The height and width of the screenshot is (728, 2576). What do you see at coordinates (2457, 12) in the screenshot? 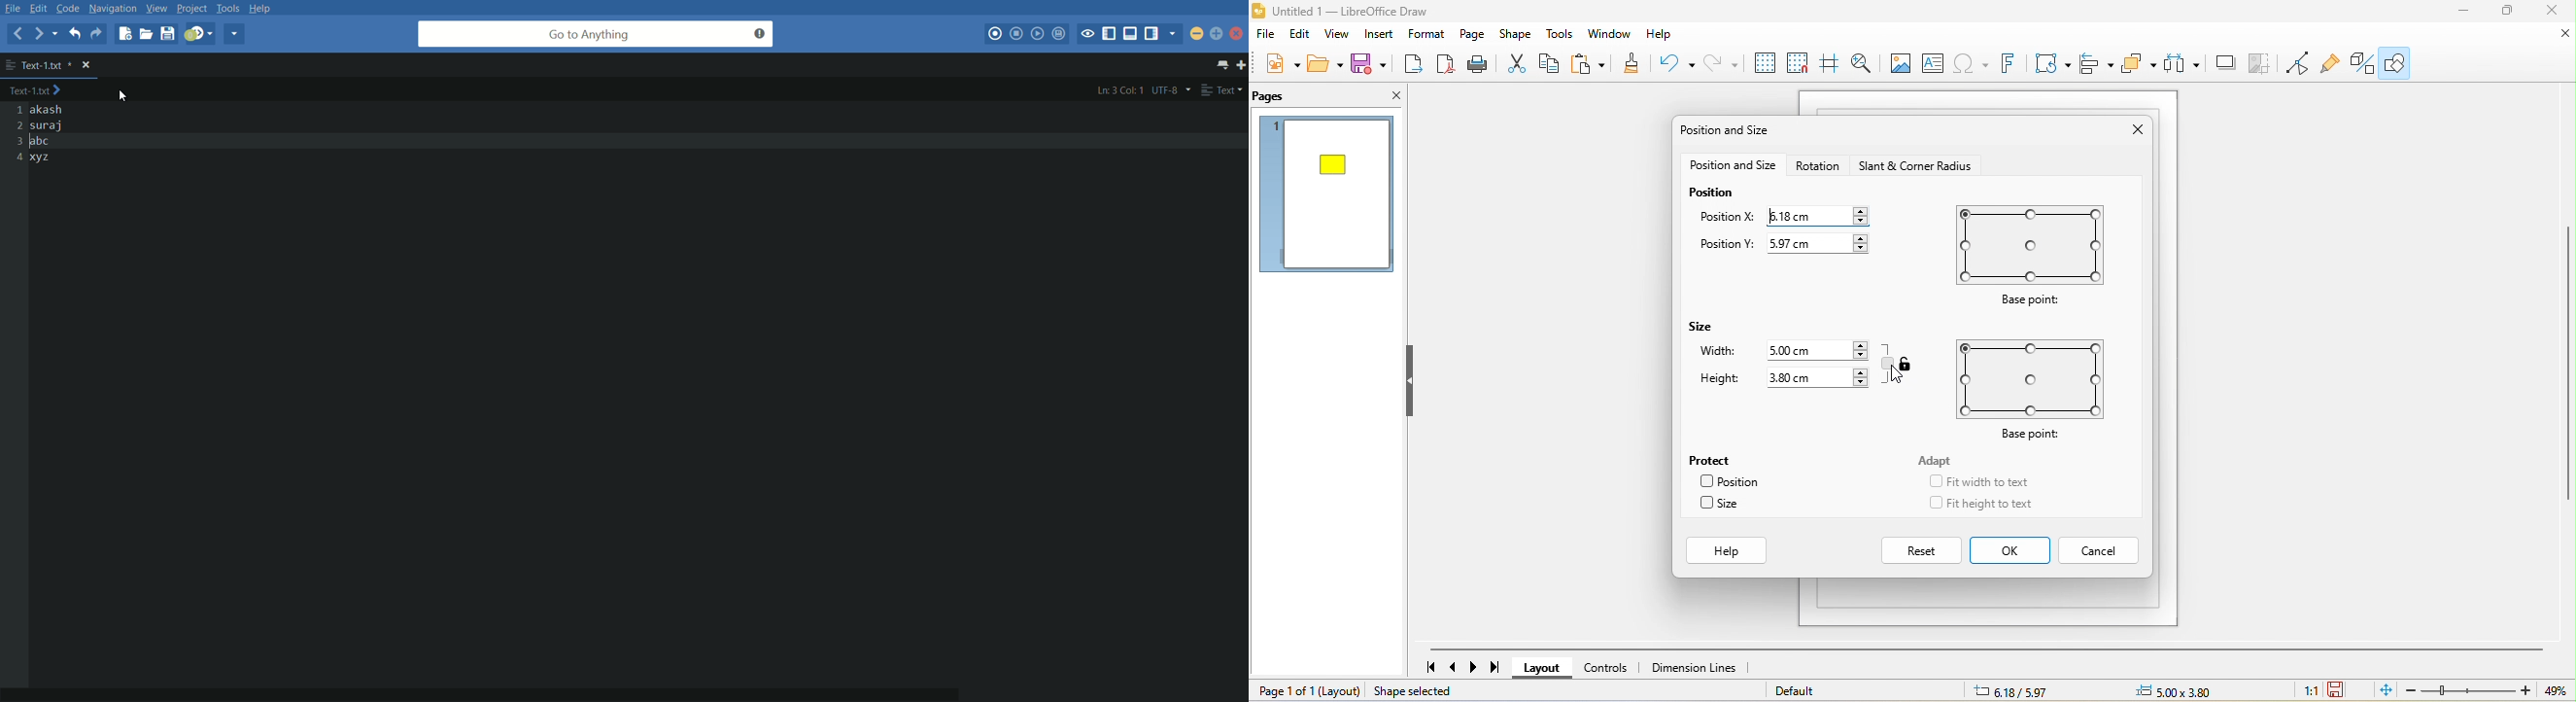
I see `minimize` at bounding box center [2457, 12].